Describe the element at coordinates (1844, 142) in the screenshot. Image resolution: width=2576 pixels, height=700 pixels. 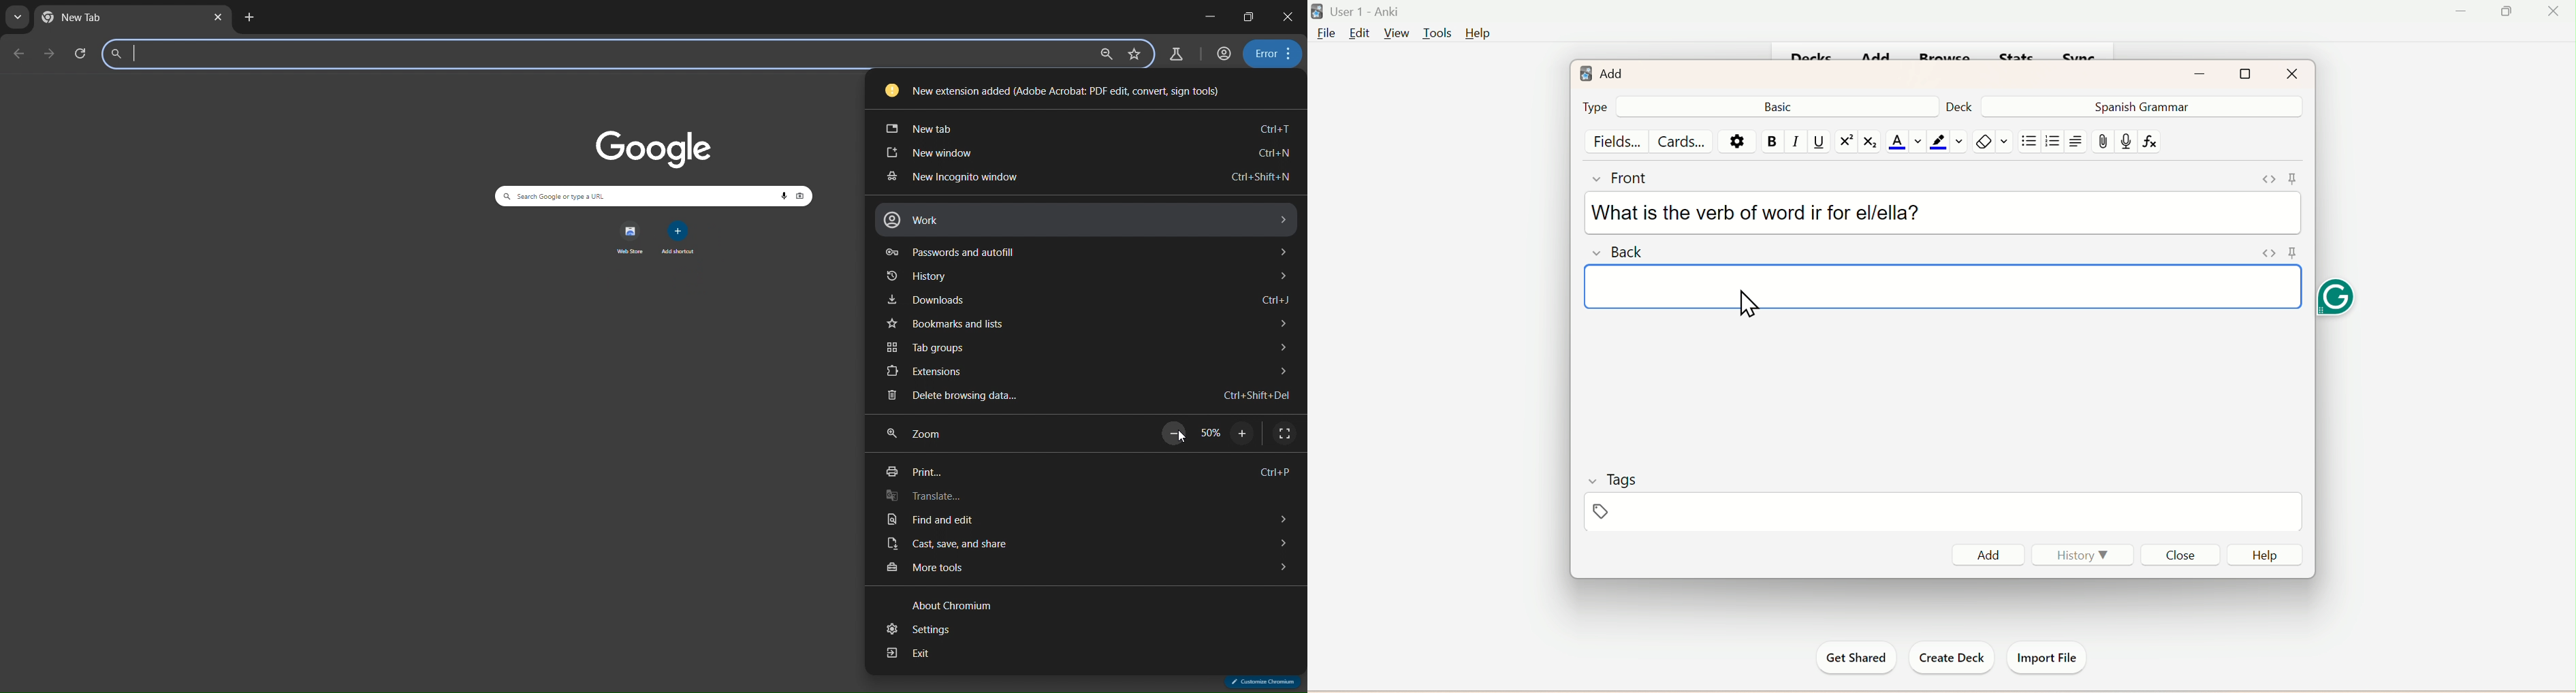
I see `Superscript` at that location.